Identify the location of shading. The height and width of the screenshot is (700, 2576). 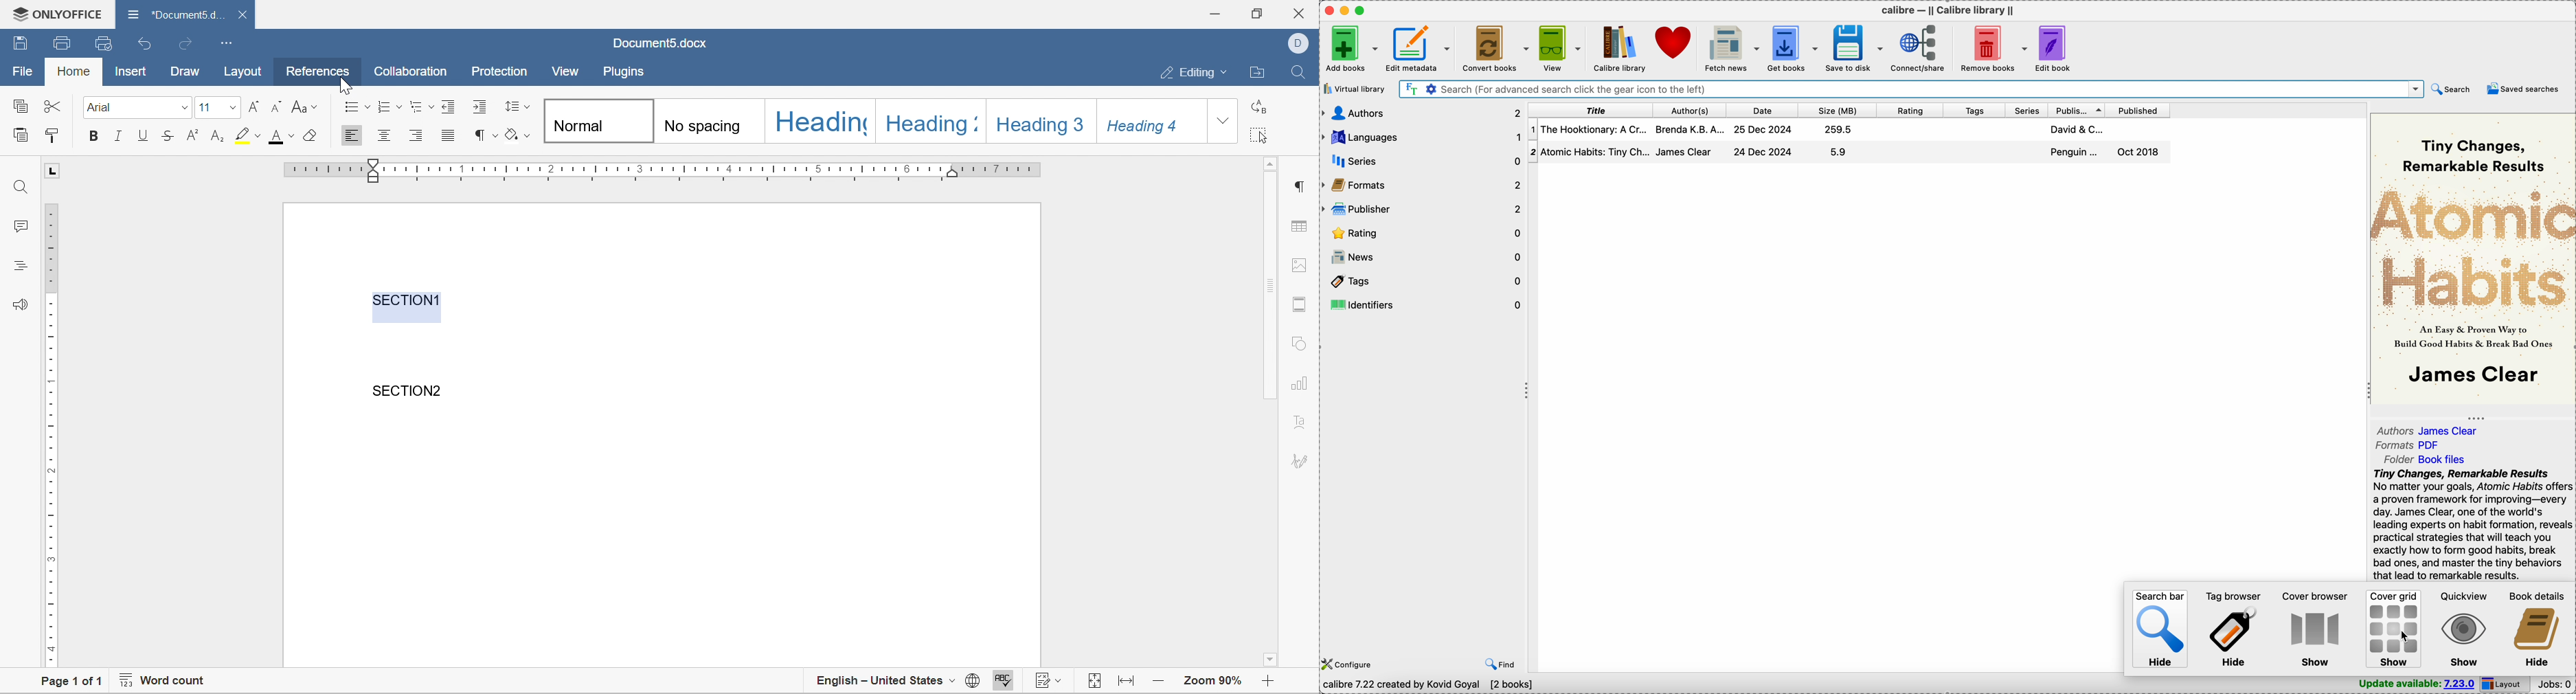
(518, 135).